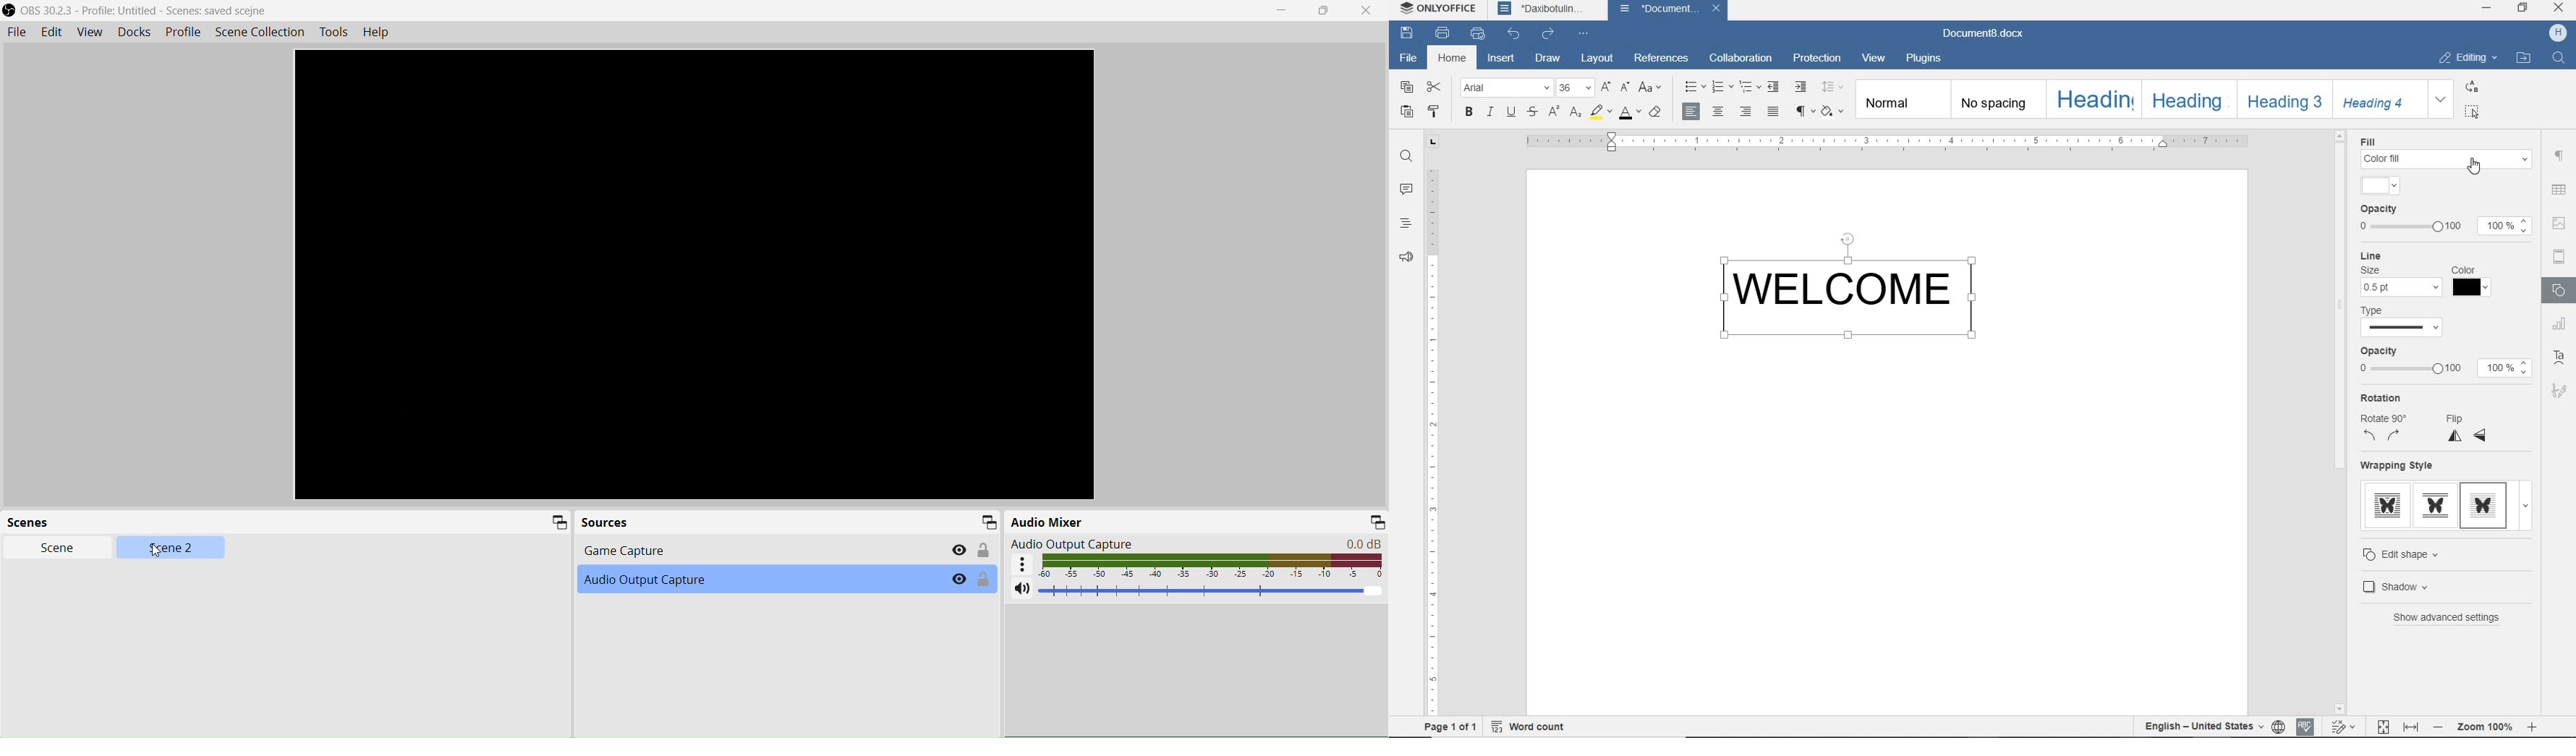 The height and width of the screenshot is (756, 2576). I want to click on SPELL CHECKING, so click(2305, 727).